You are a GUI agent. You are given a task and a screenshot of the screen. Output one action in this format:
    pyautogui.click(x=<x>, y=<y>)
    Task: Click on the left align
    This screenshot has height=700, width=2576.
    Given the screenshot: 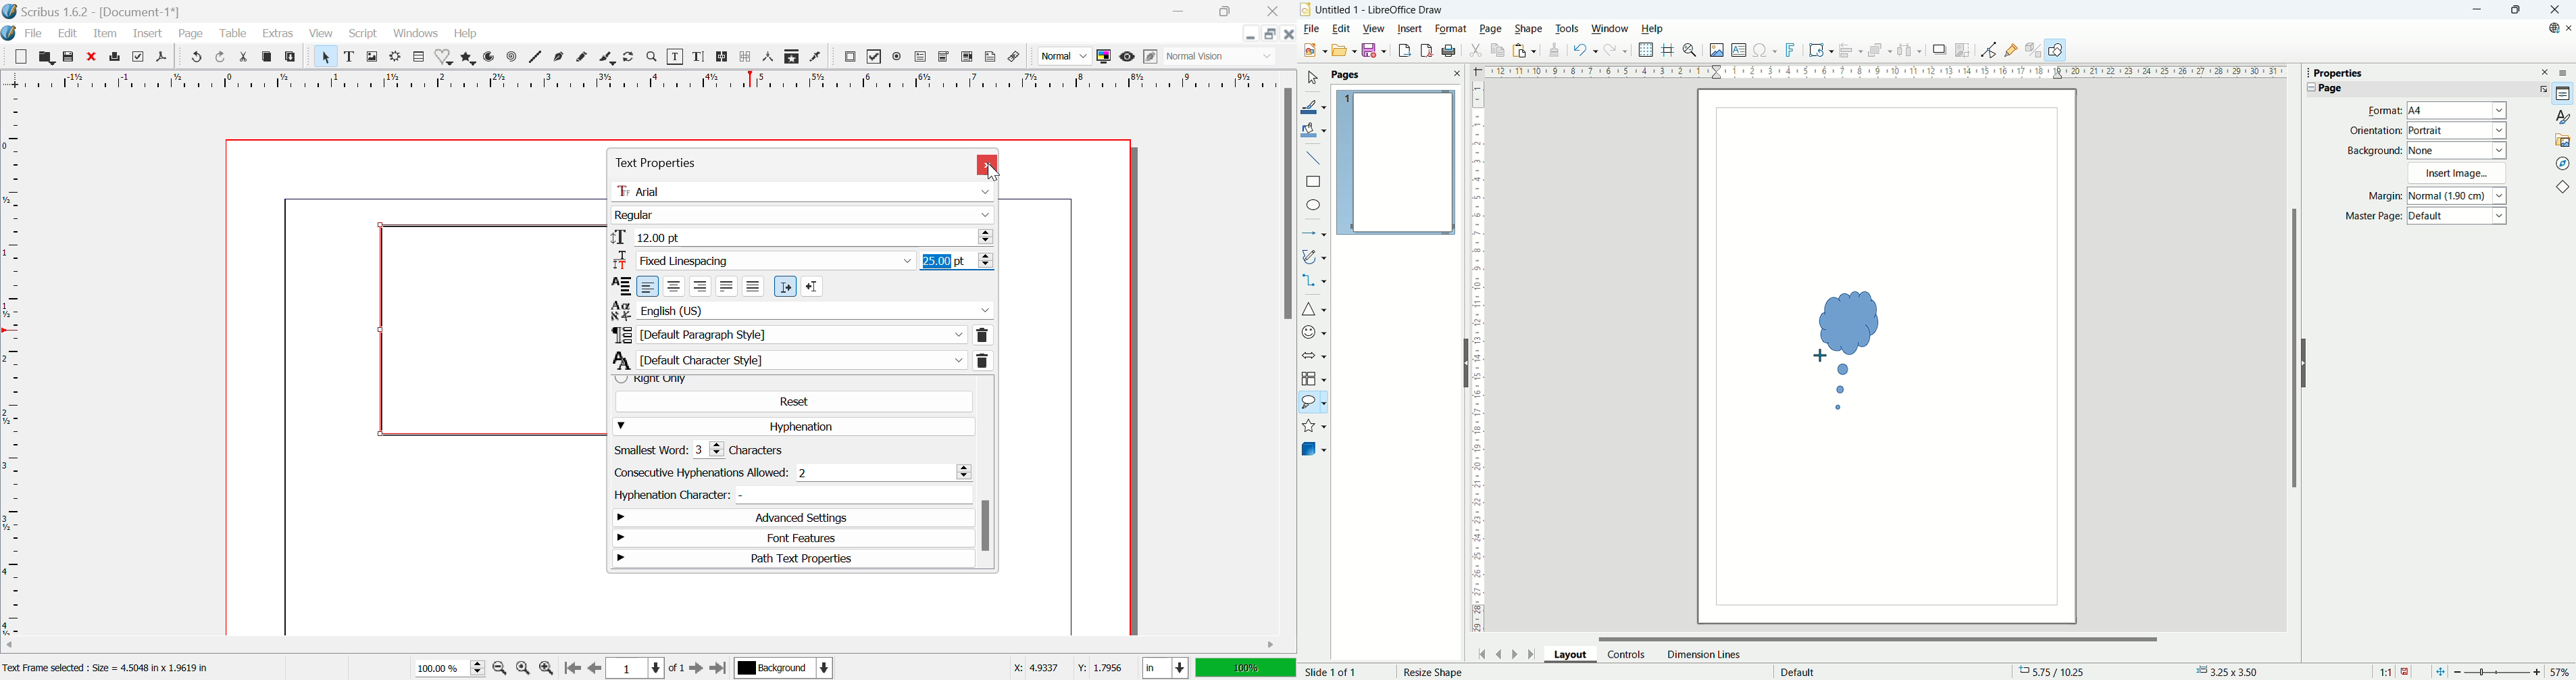 What is the action you would take?
    pyautogui.click(x=648, y=287)
    